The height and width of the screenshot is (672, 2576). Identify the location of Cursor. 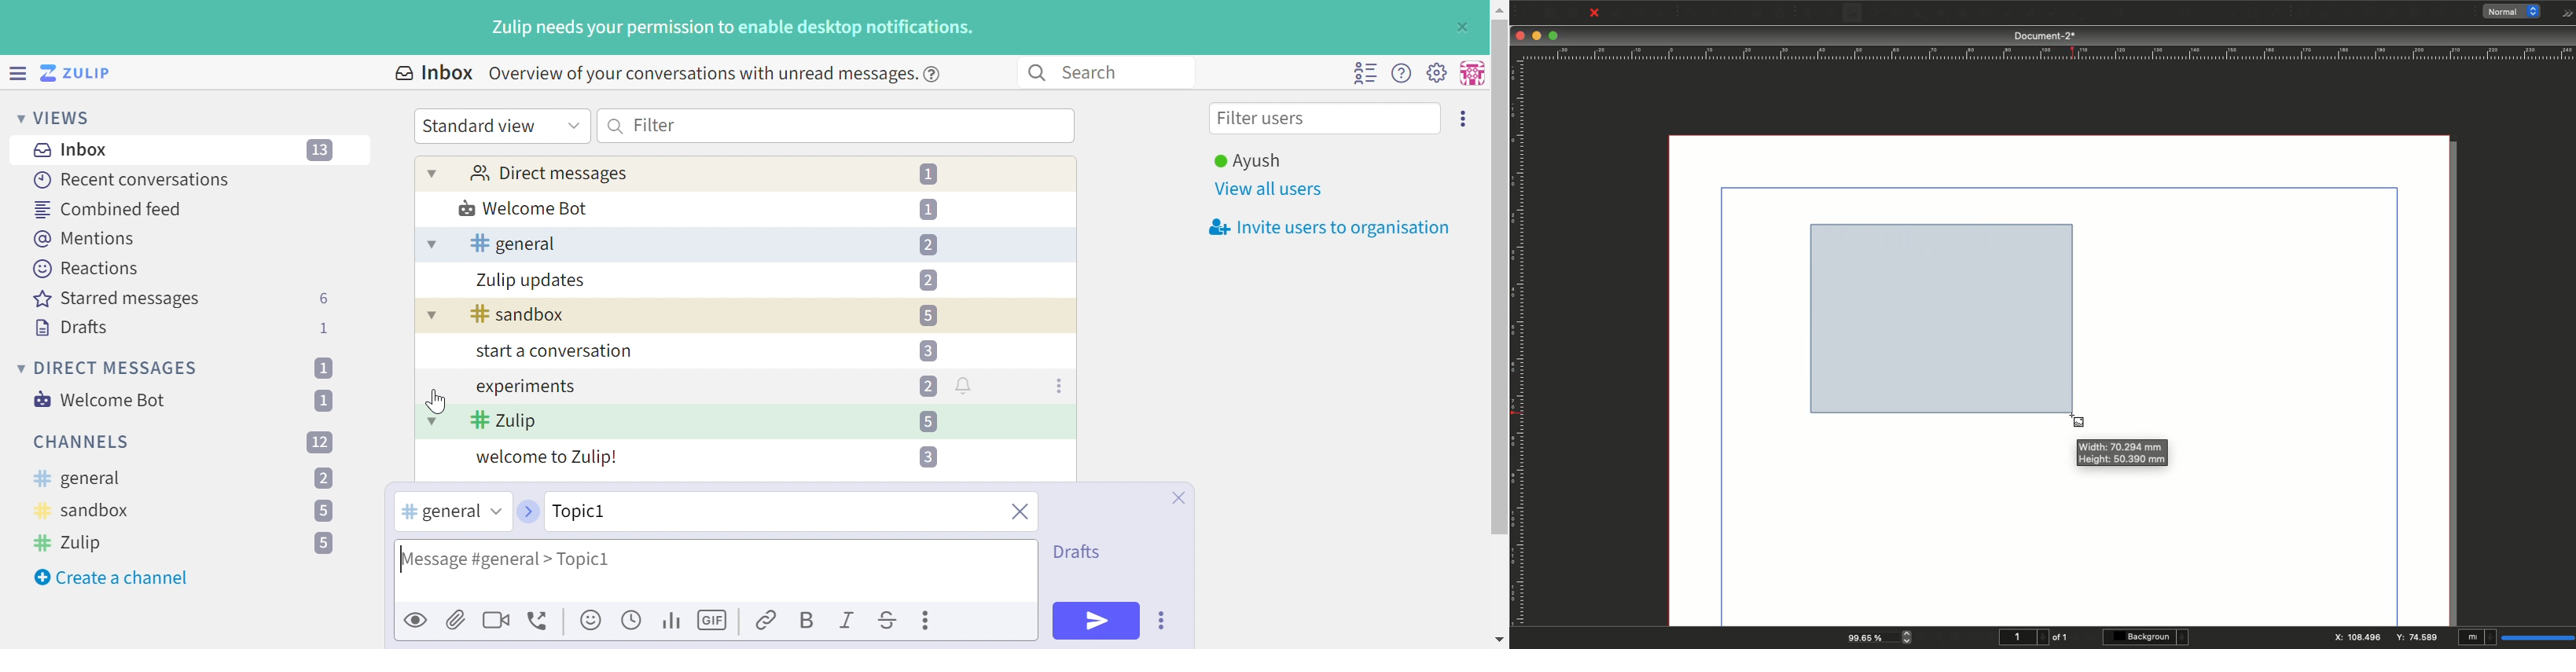
(438, 402).